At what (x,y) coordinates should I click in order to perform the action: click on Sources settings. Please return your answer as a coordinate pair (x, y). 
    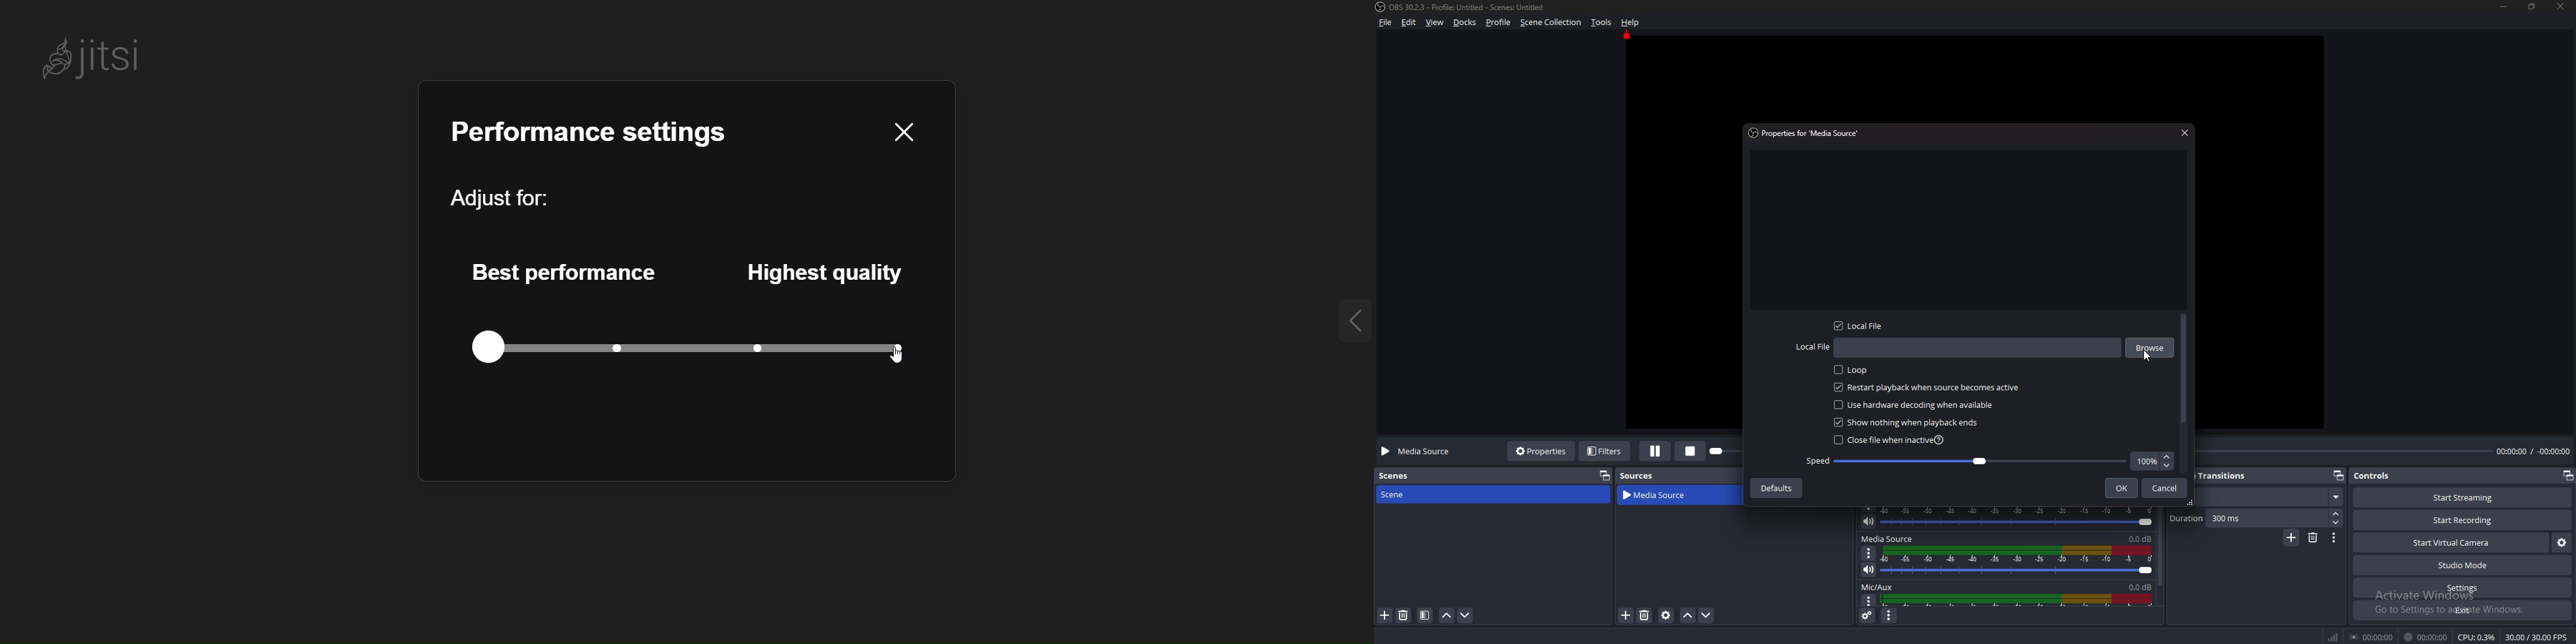
    Looking at the image, I should click on (1667, 615).